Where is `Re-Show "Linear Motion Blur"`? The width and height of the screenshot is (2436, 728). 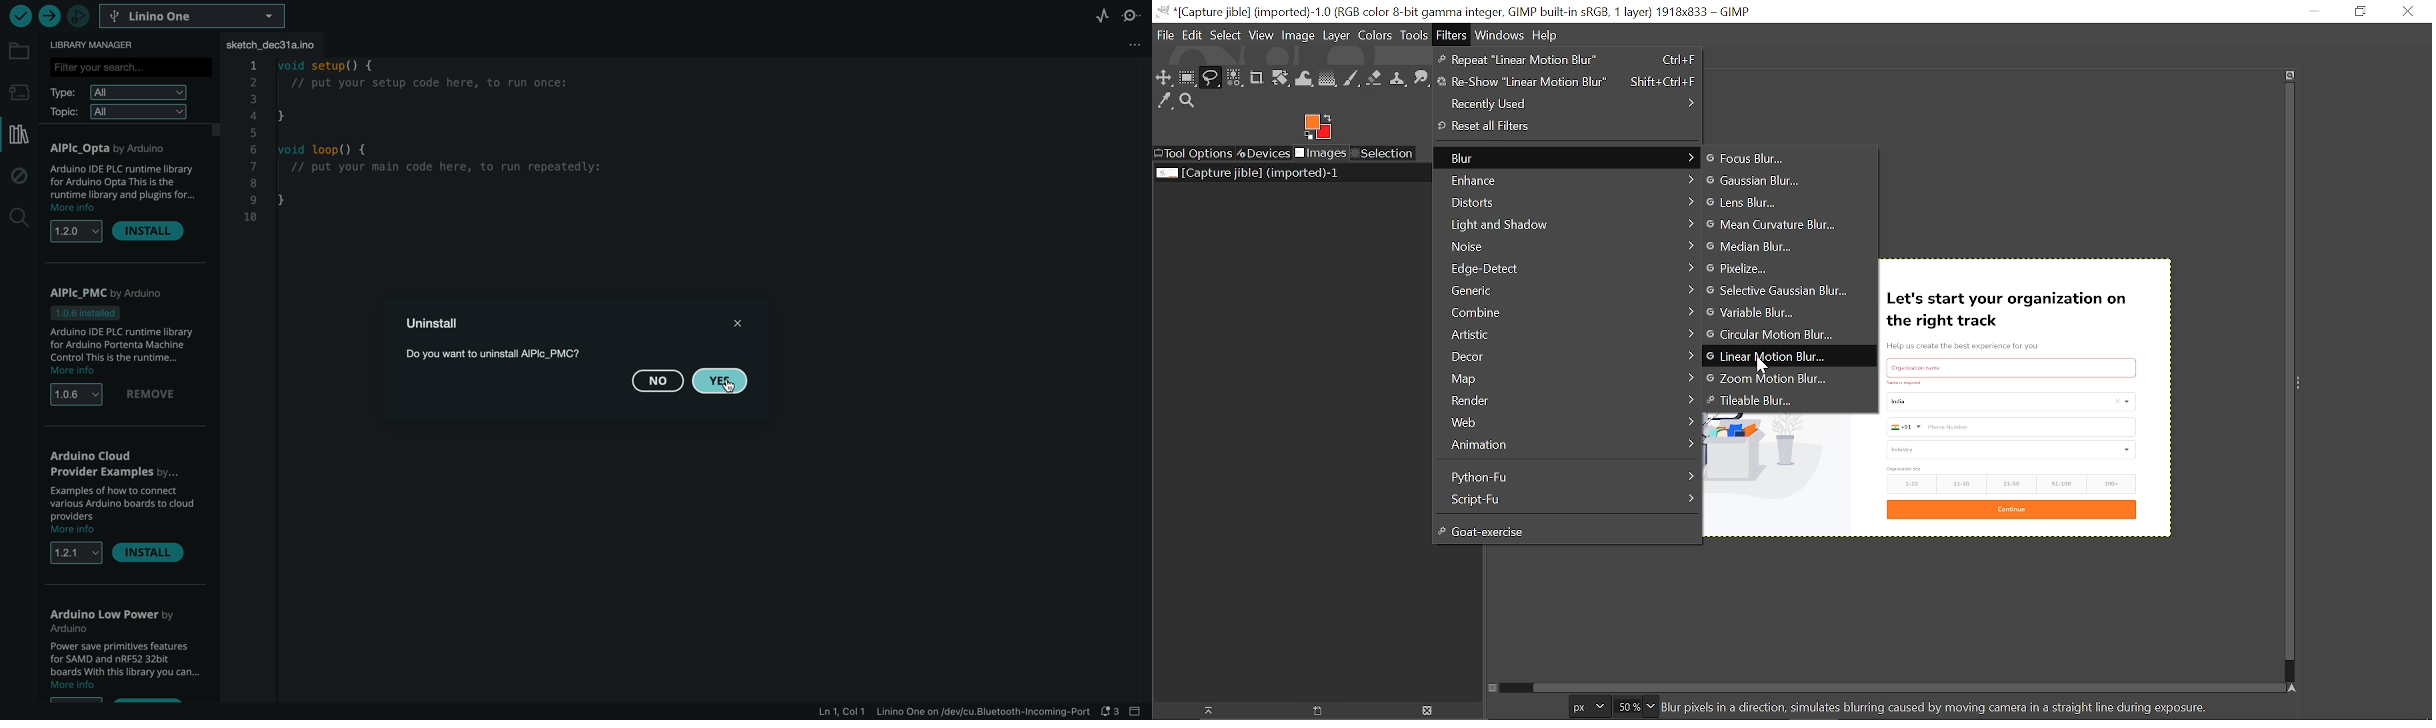 Re-Show "Linear Motion Blur" is located at coordinates (1565, 81).